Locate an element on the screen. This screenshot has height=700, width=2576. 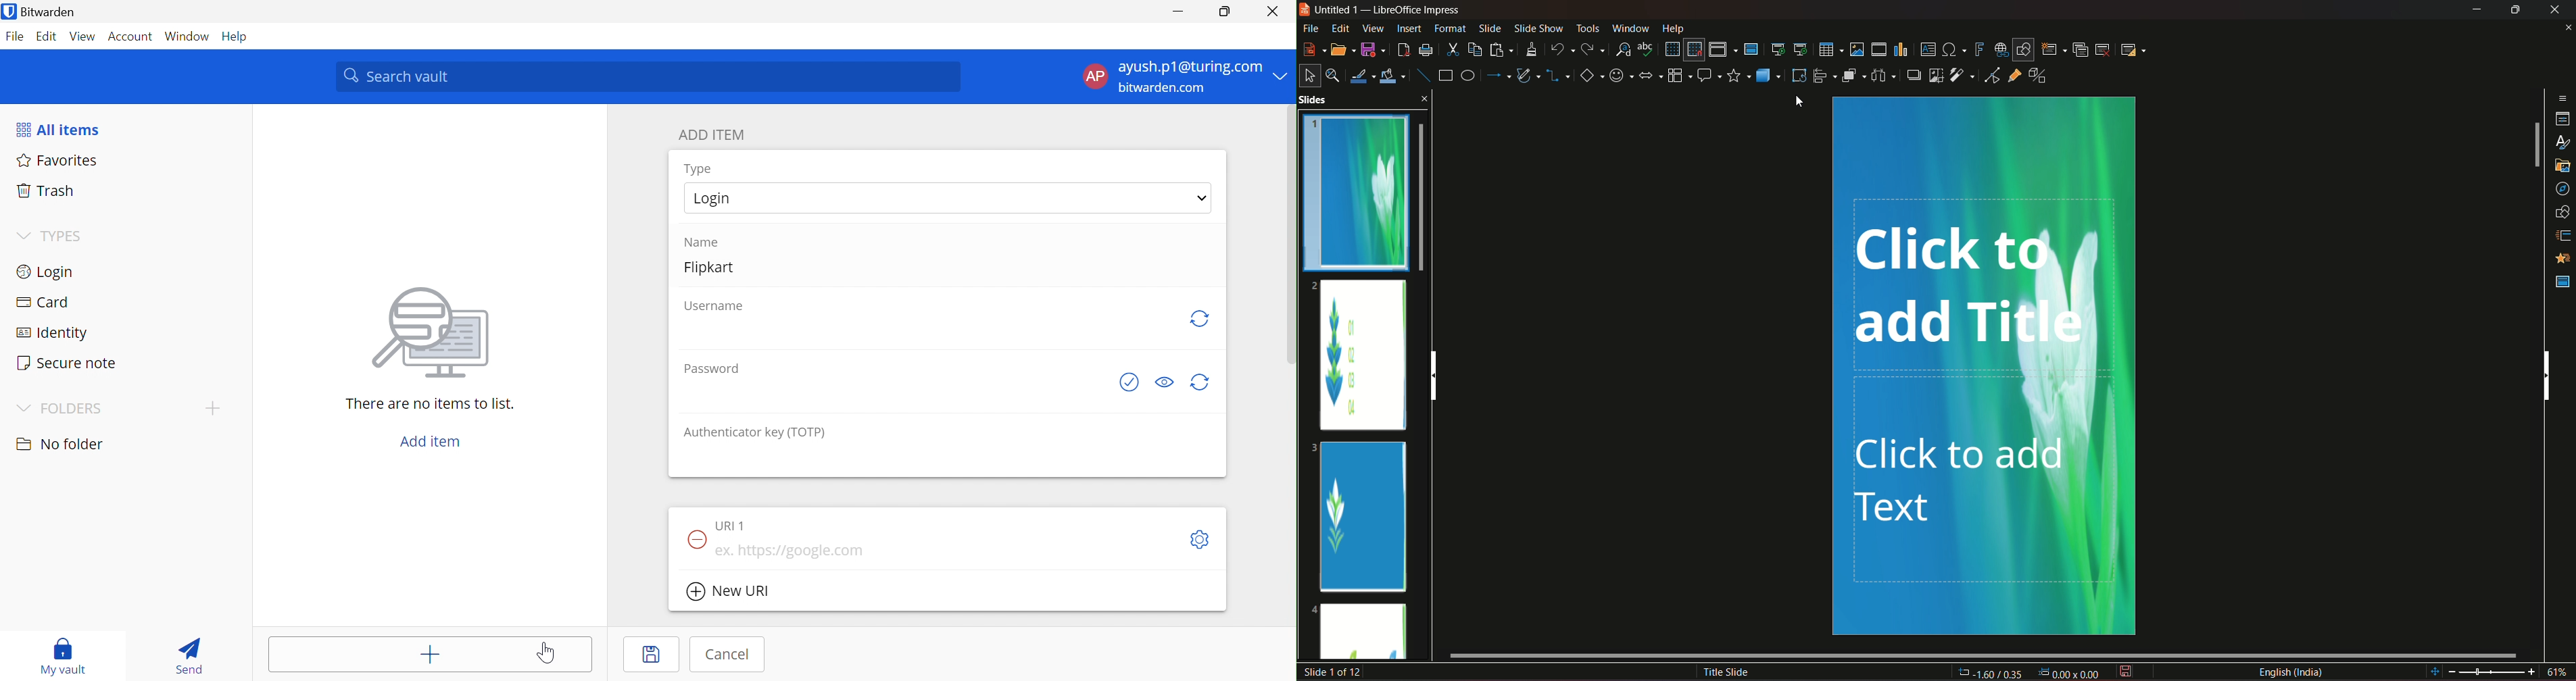
slide delete is located at coordinates (2104, 49).